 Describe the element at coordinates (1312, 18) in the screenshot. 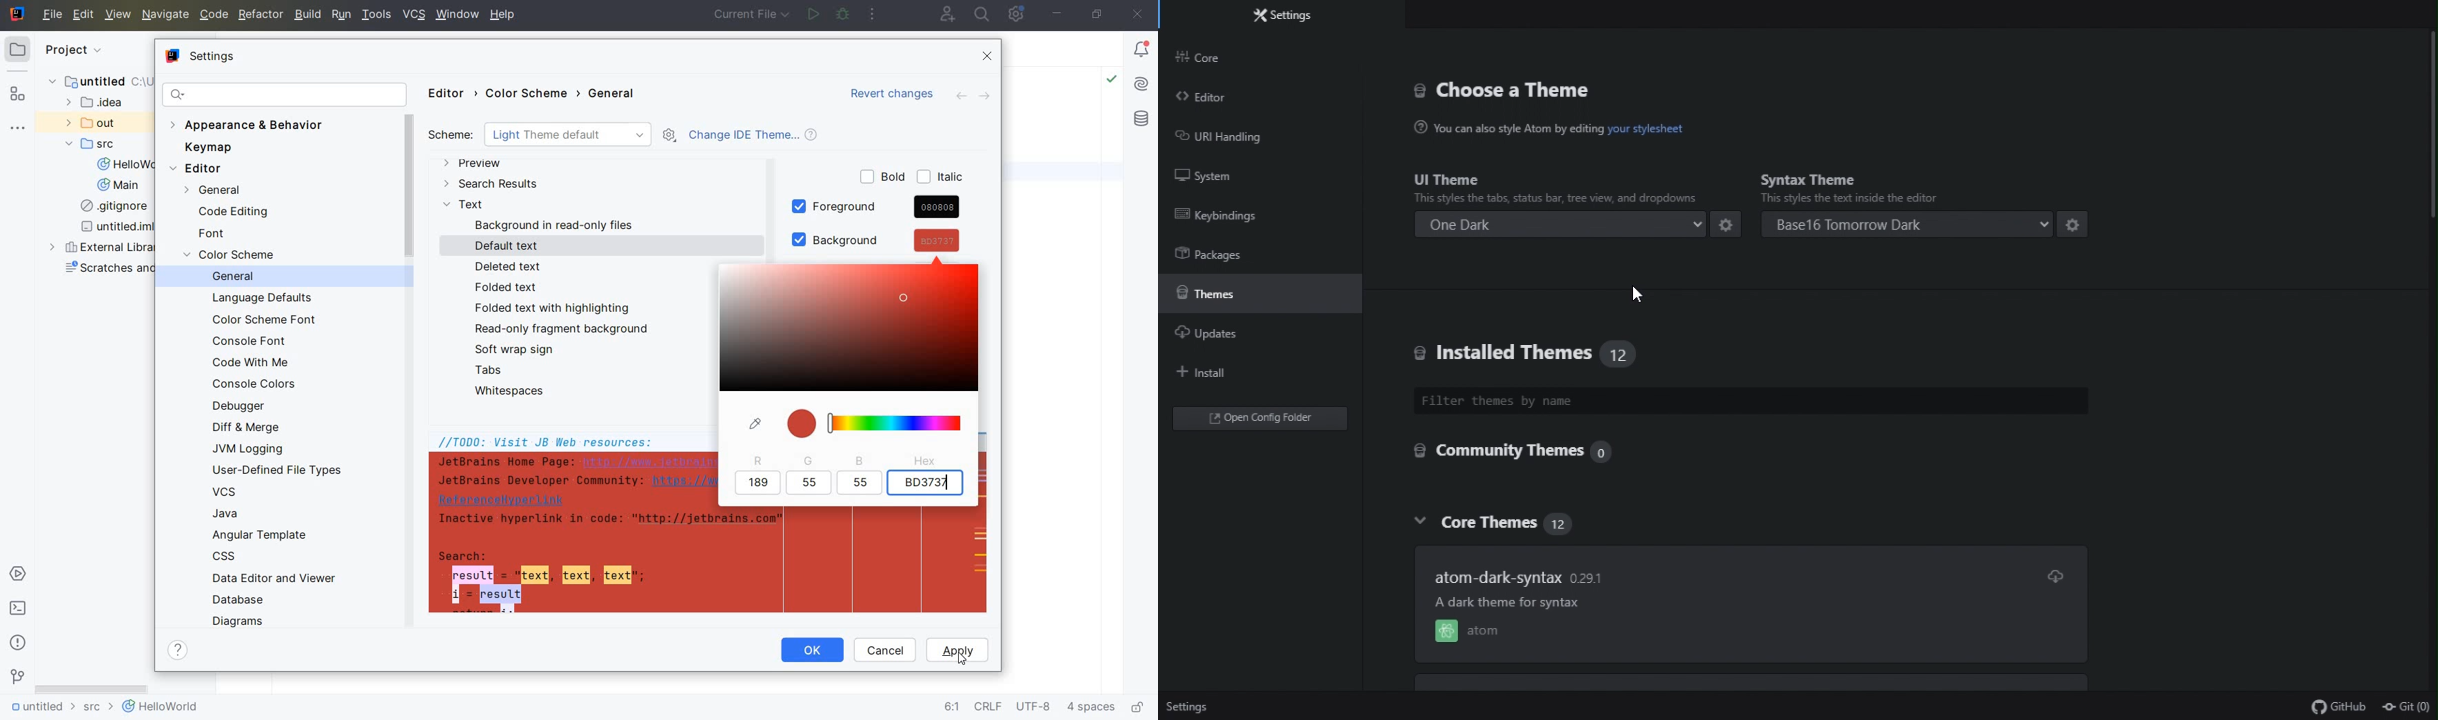

I see `Settings` at that location.